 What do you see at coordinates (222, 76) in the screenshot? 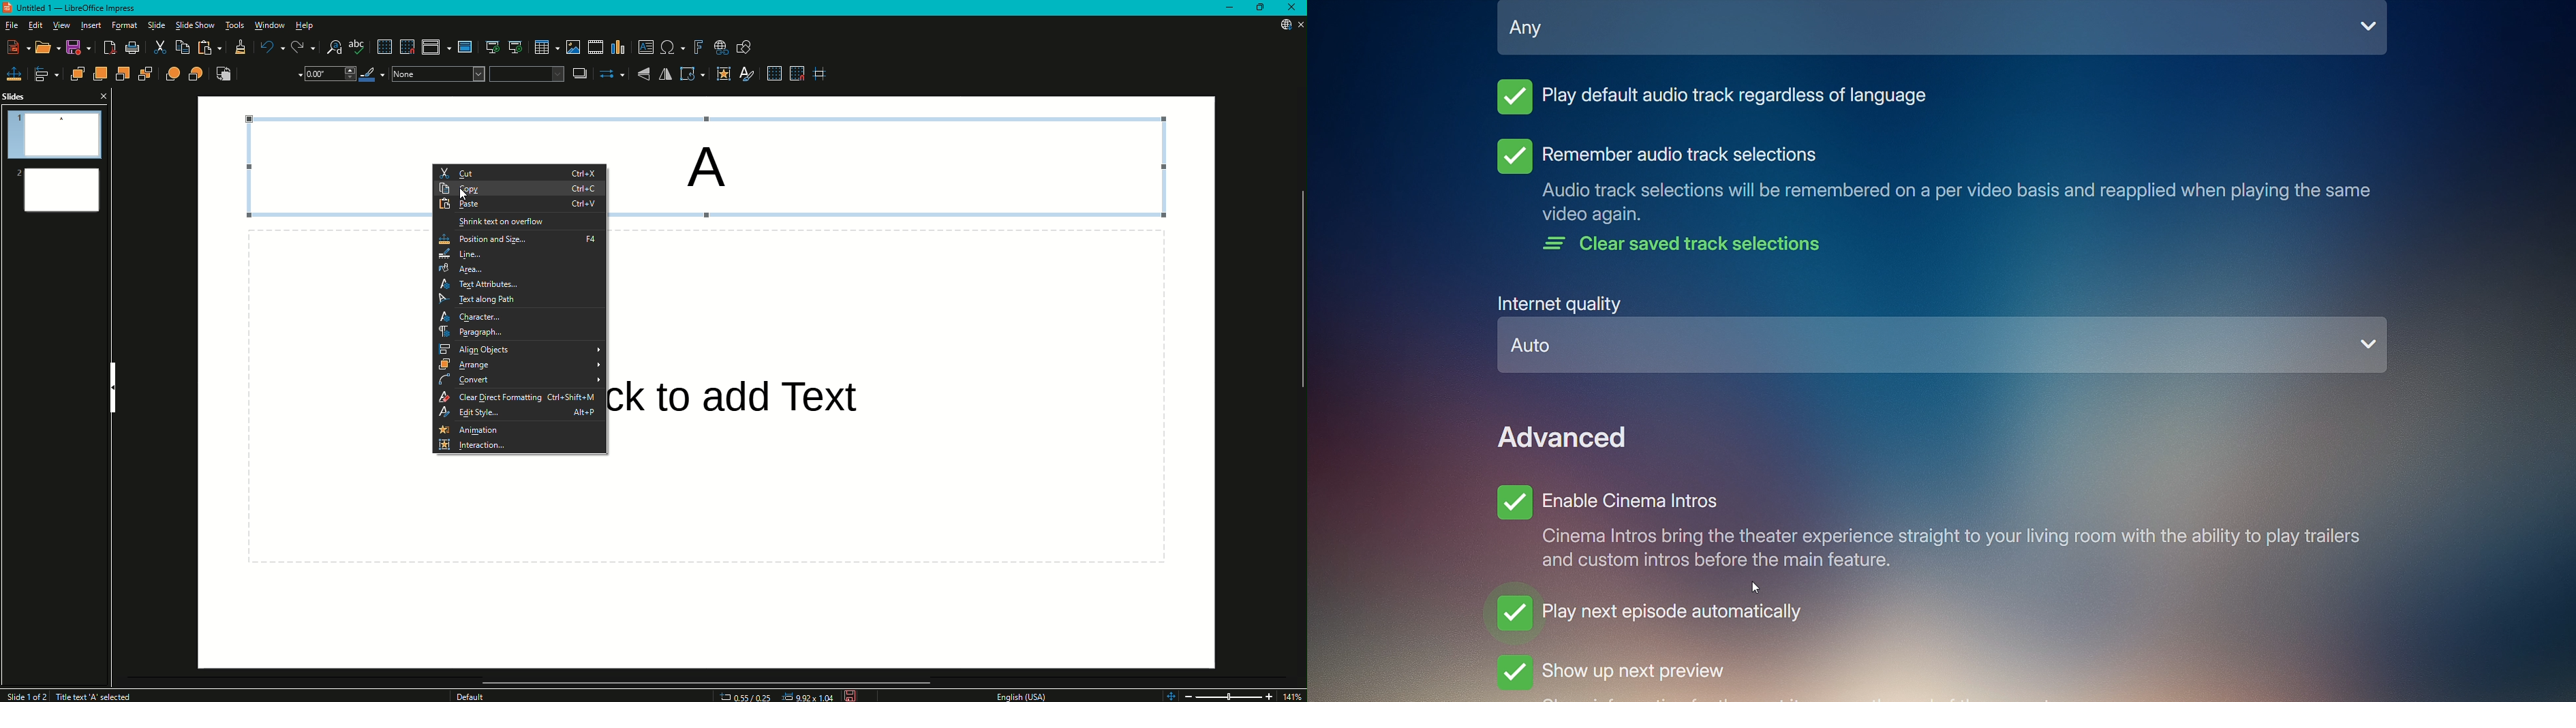
I see `Reverse` at bounding box center [222, 76].